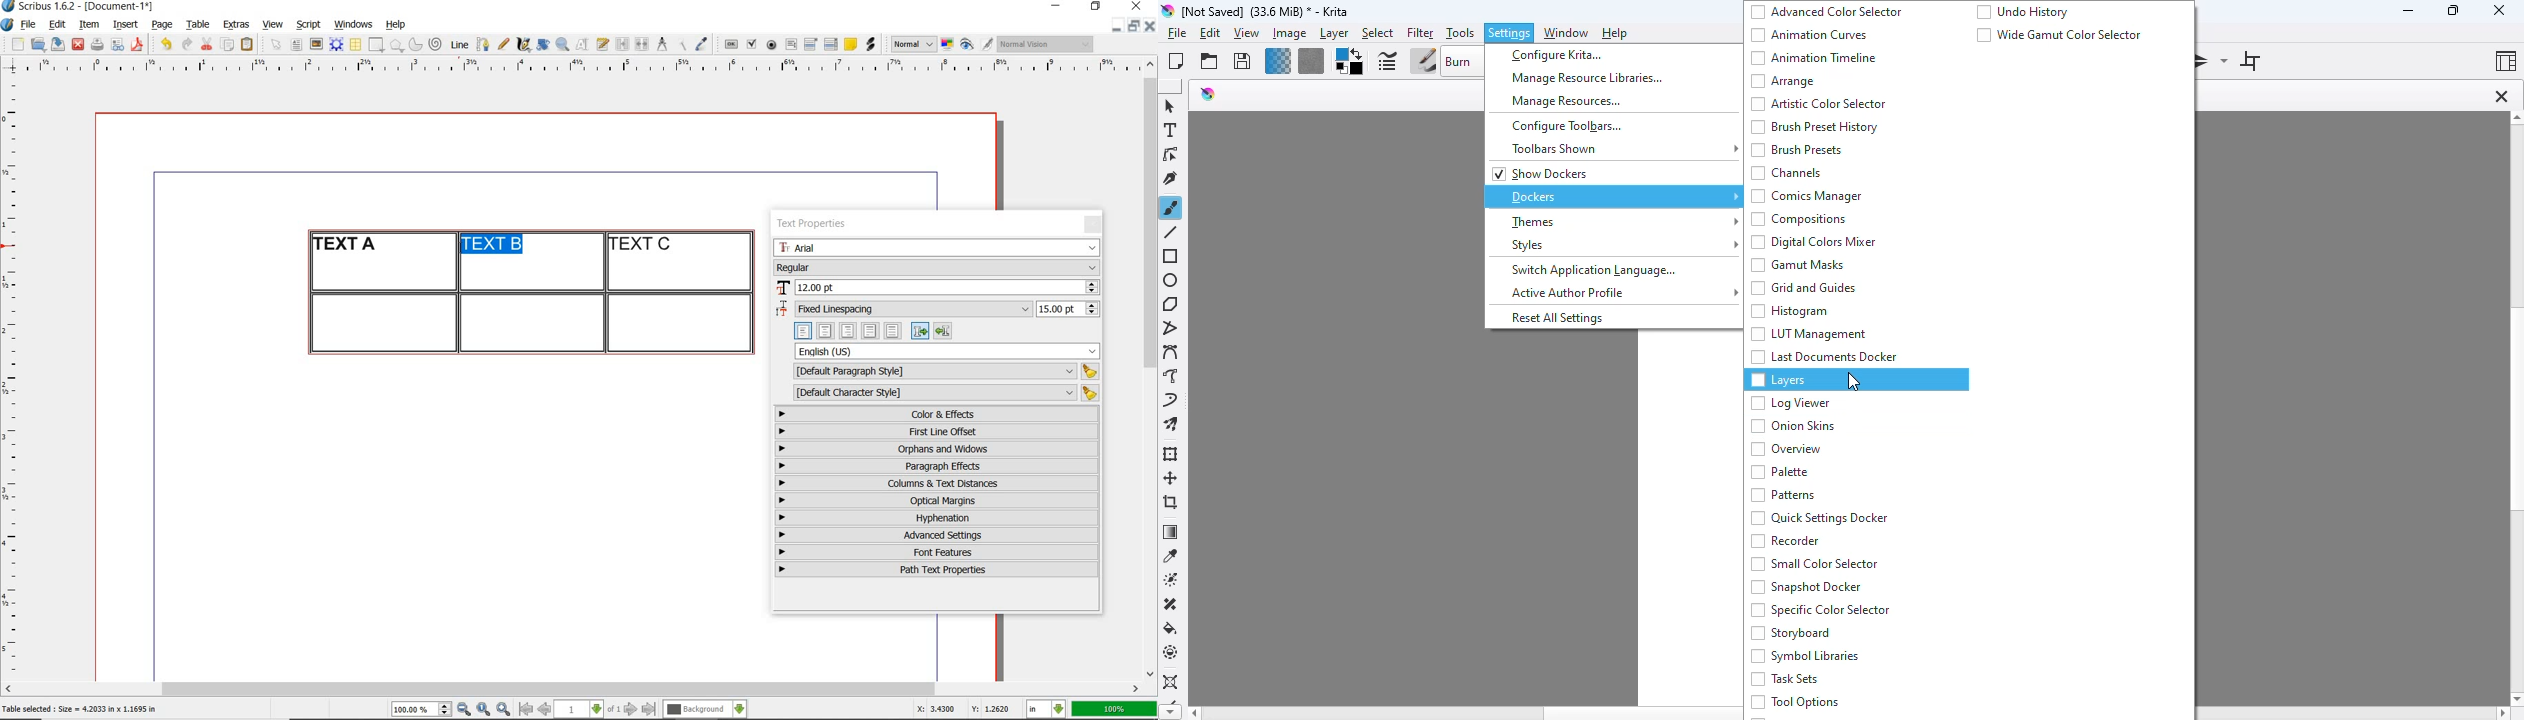 The width and height of the screenshot is (2548, 728). I want to click on zoom in, so click(504, 710).